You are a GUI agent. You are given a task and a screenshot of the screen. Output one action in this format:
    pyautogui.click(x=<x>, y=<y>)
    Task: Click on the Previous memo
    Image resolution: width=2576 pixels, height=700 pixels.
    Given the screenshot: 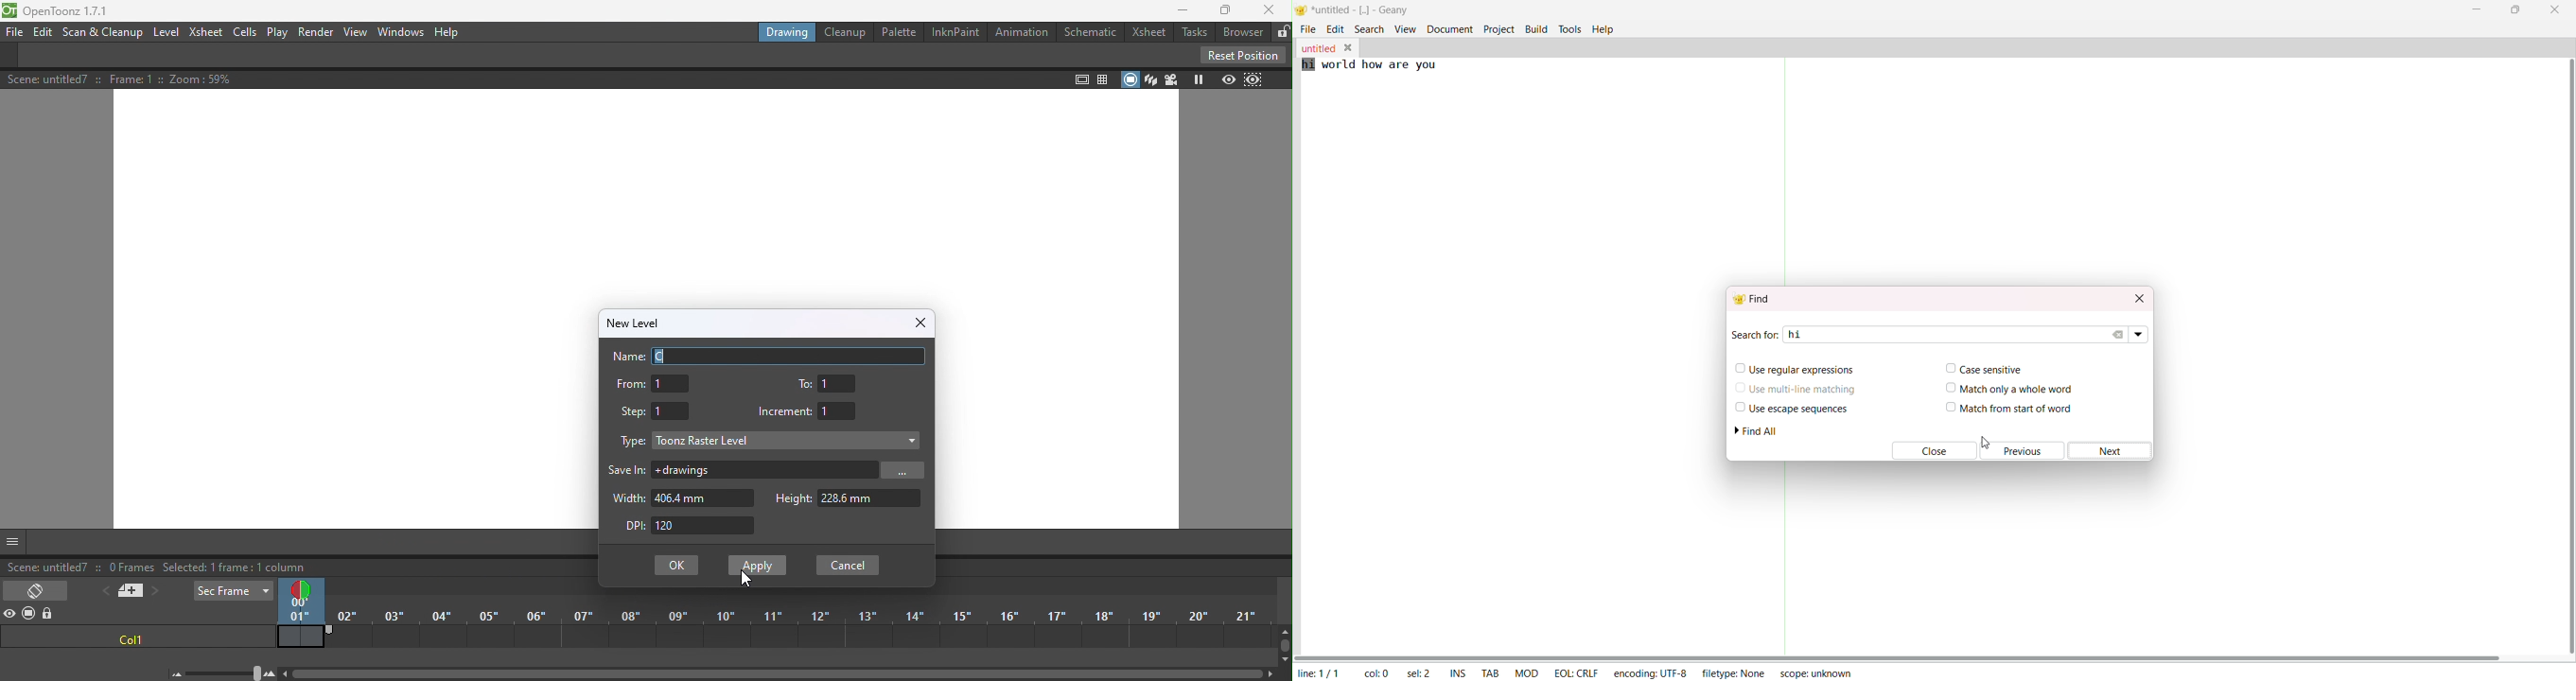 What is the action you would take?
    pyautogui.click(x=103, y=591)
    